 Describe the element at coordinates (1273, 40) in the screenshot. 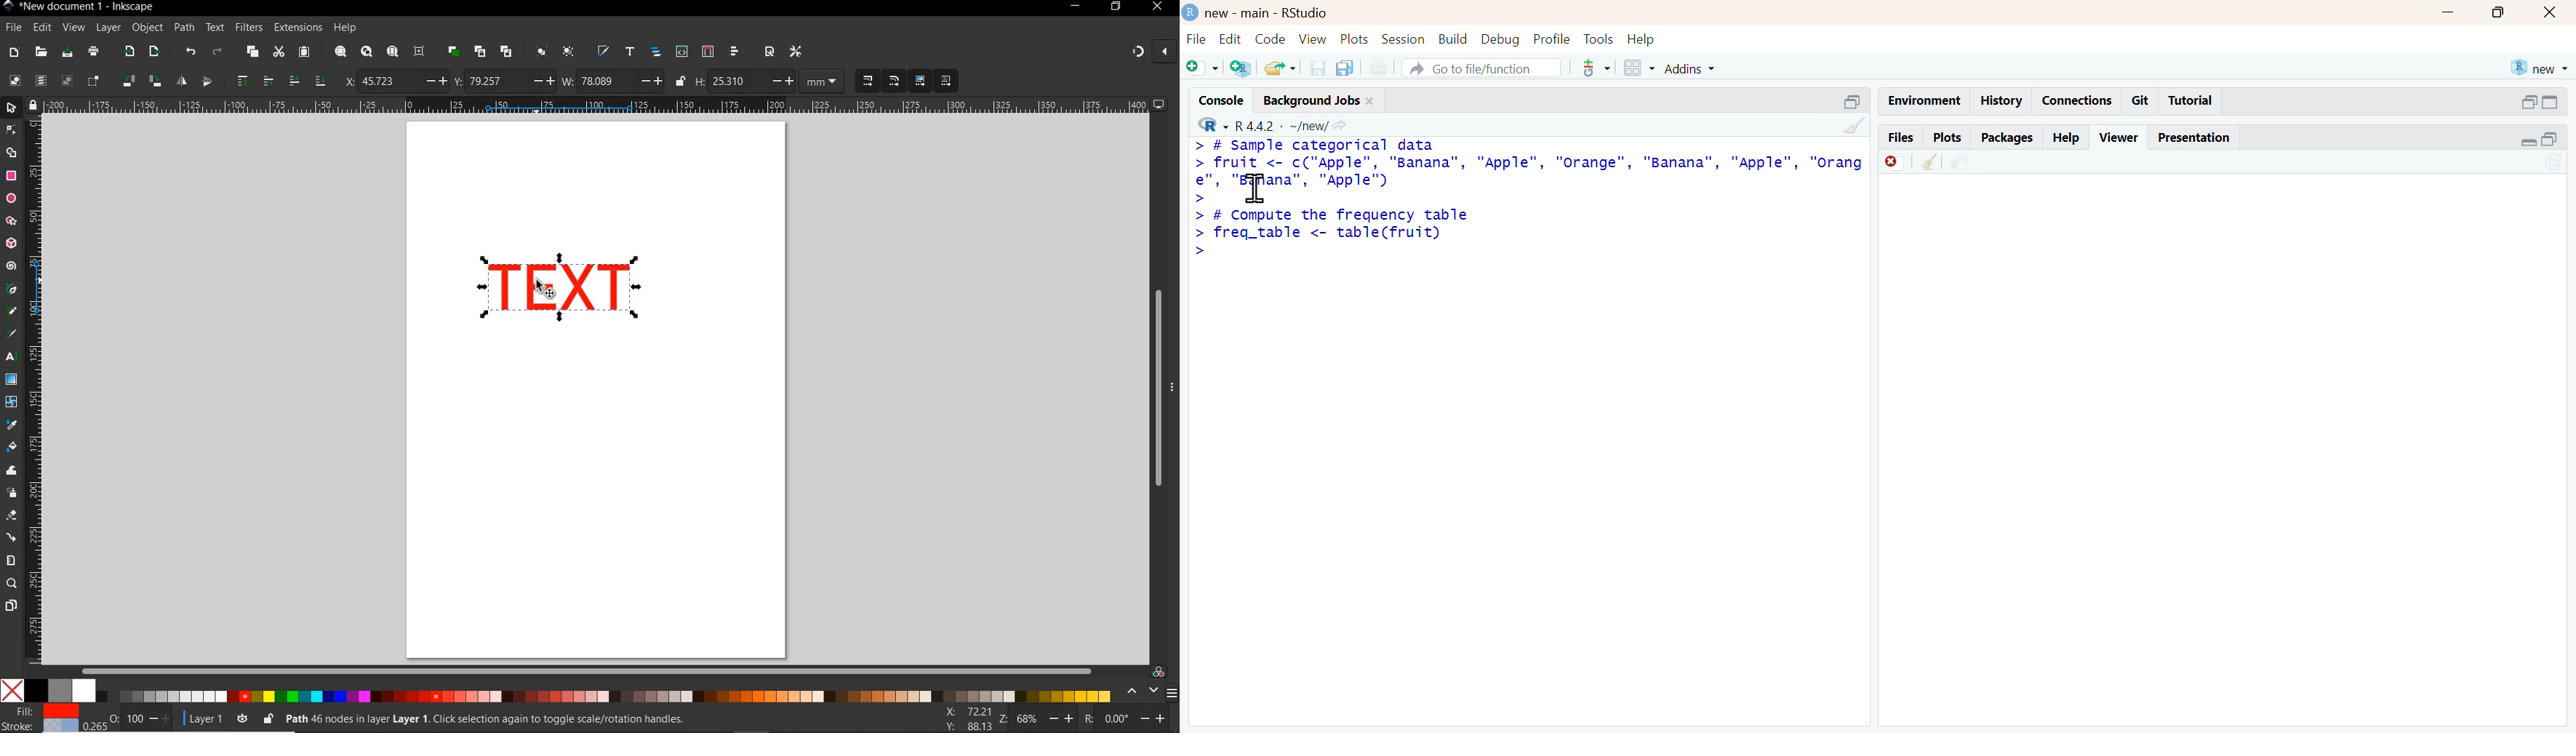

I see `code` at that location.